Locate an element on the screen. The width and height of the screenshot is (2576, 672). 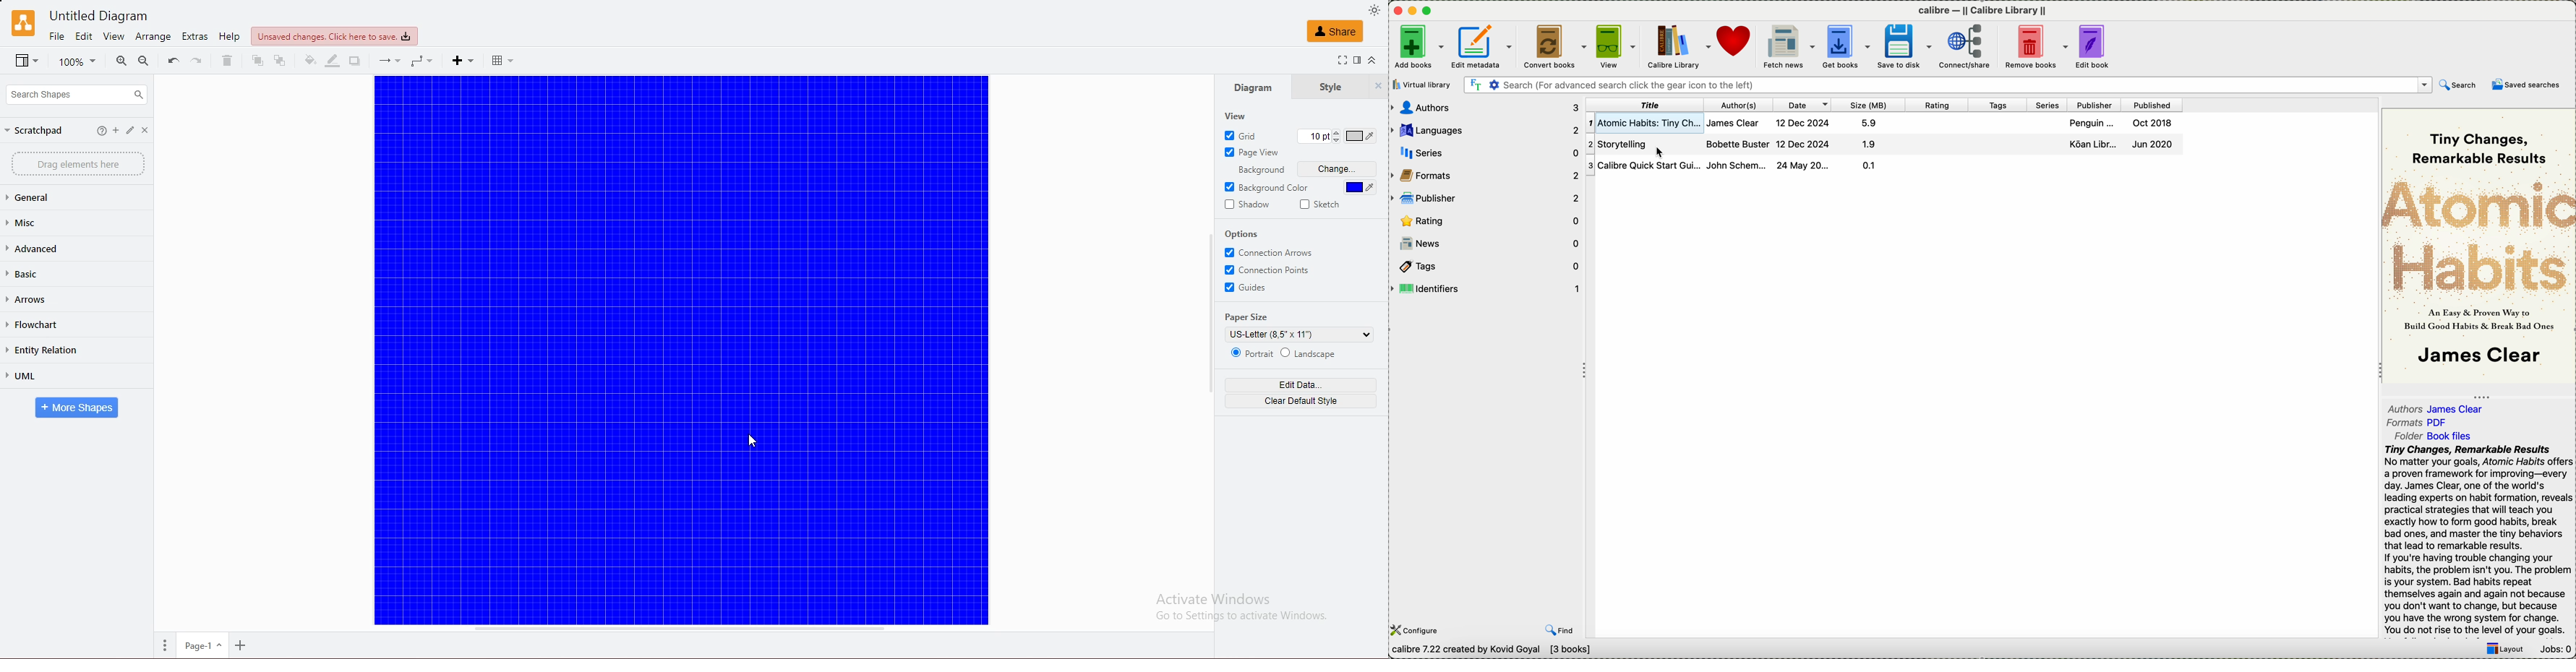
sketch is located at coordinates (1320, 204).